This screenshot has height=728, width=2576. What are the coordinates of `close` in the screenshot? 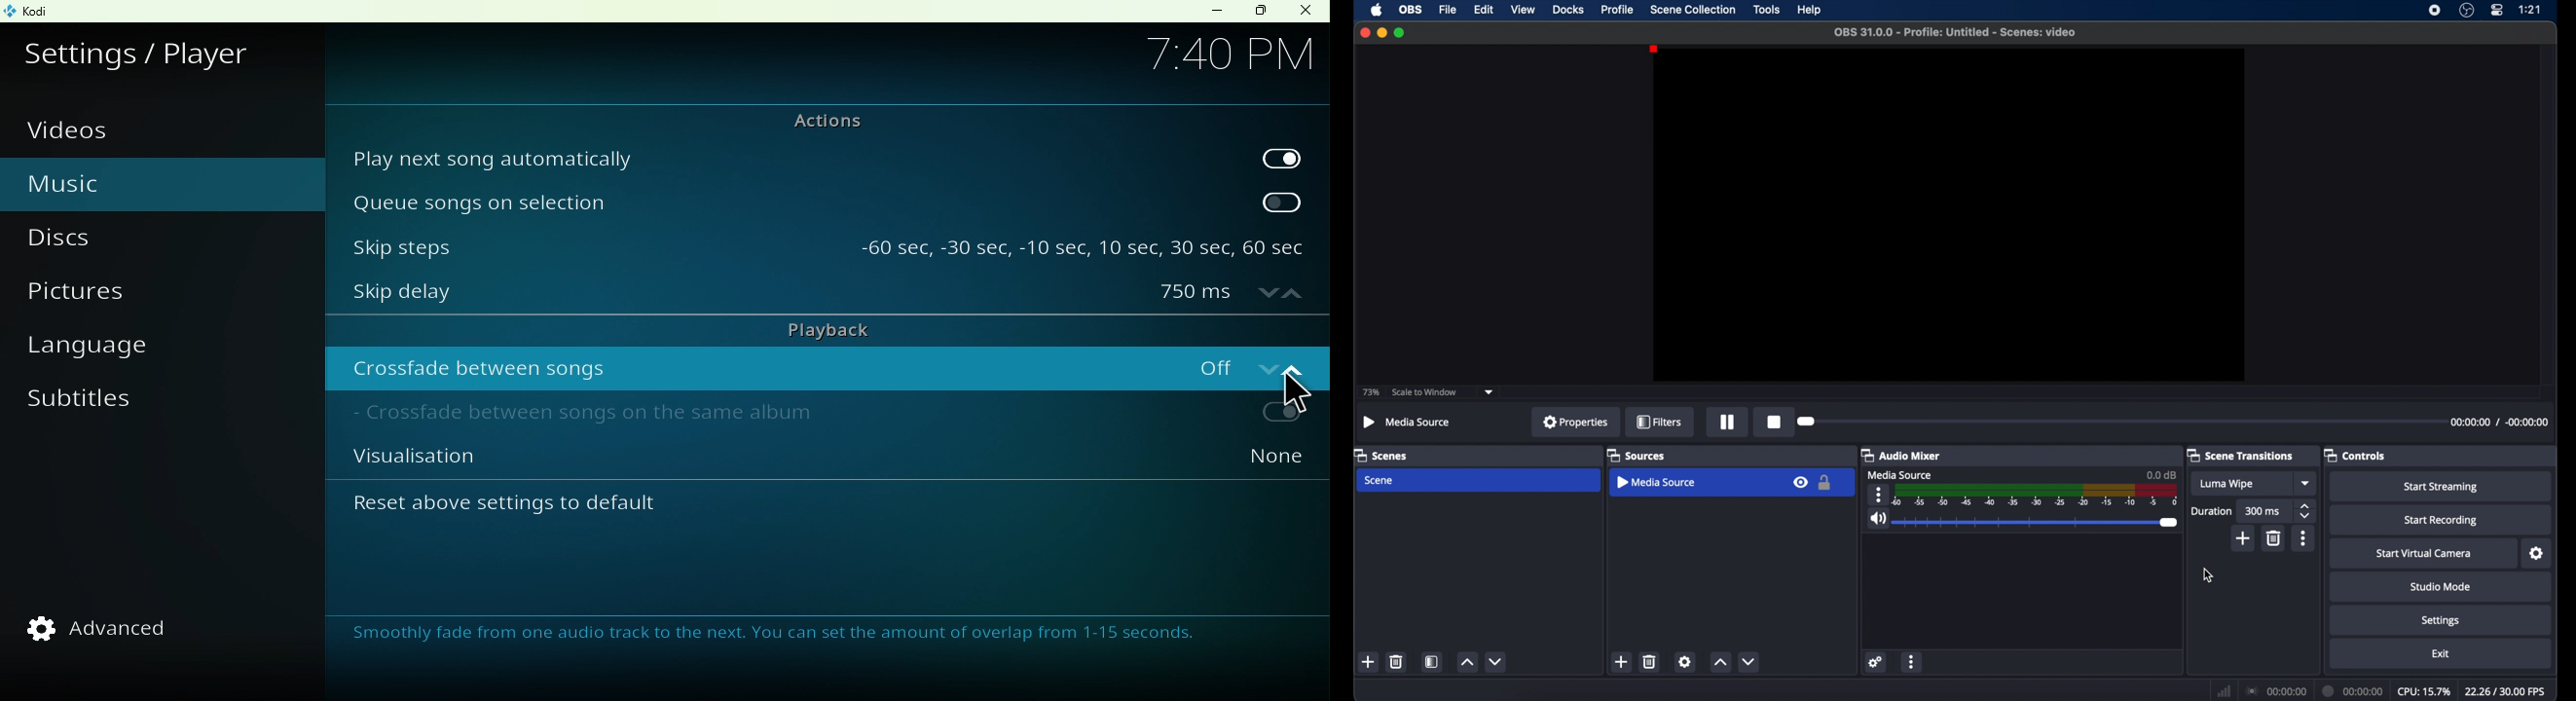 It's located at (1364, 32).